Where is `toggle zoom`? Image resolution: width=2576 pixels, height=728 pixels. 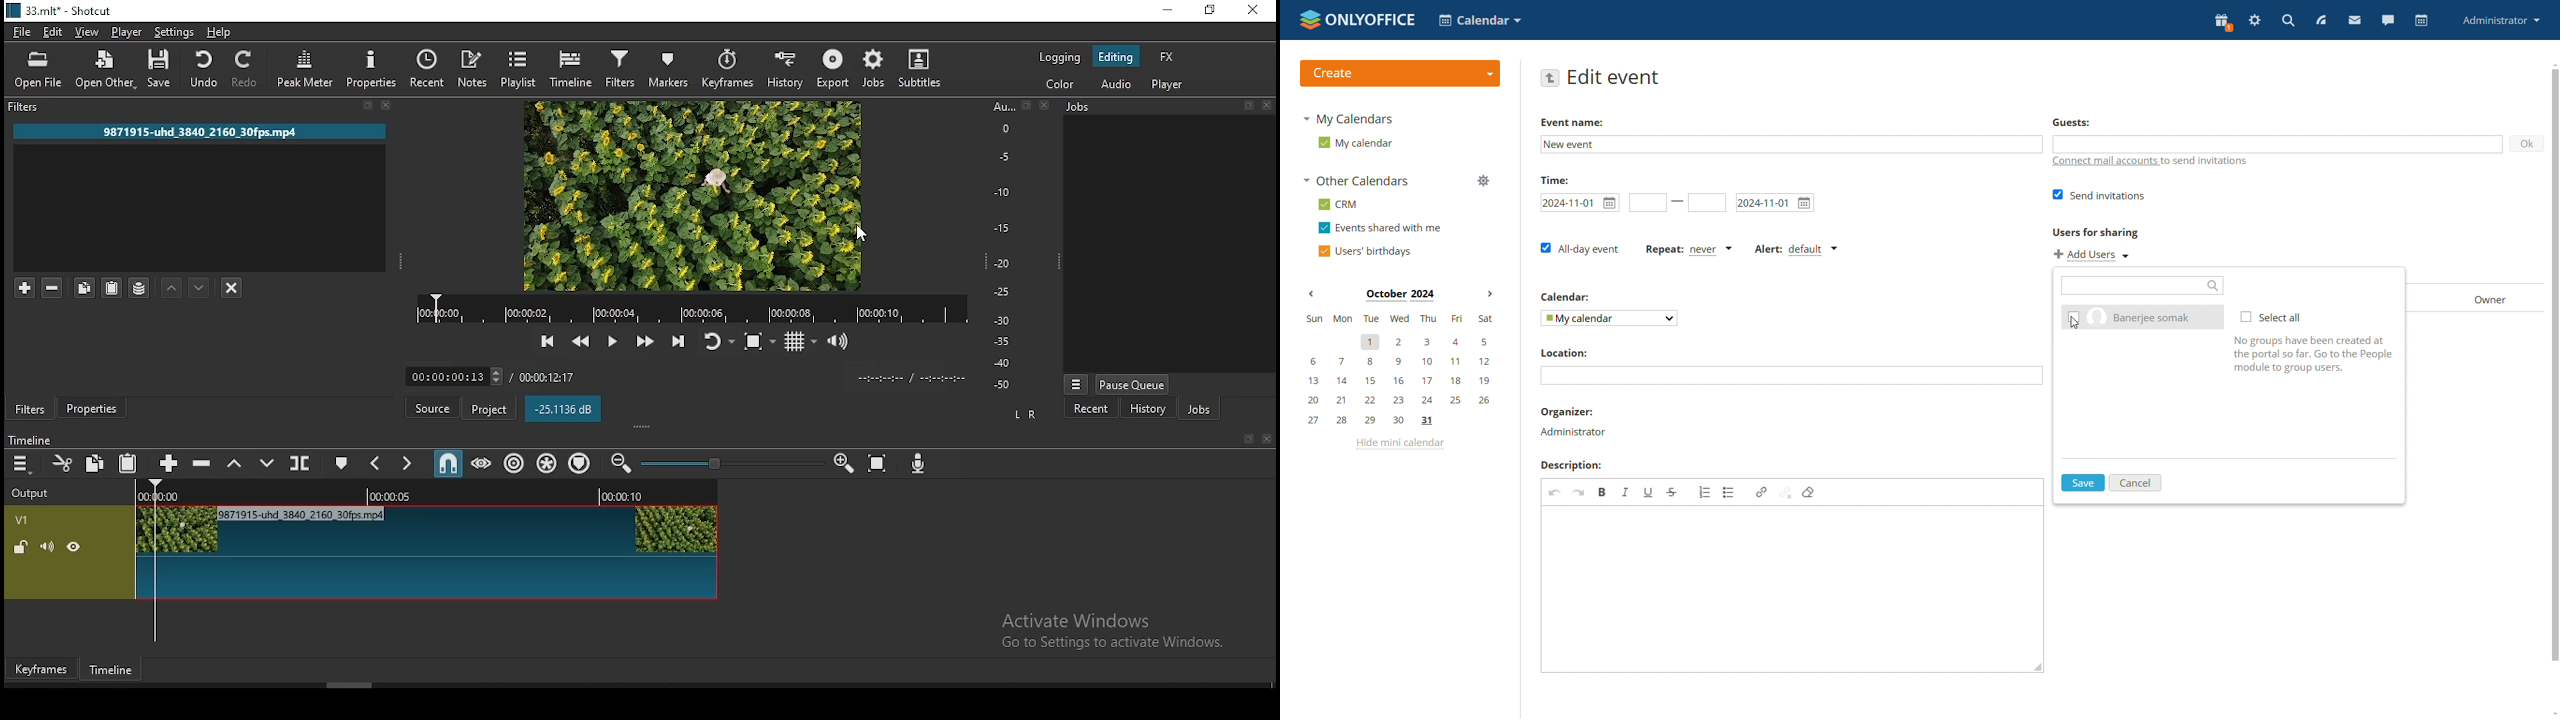
toggle zoom is located at coordinates (758, 344).